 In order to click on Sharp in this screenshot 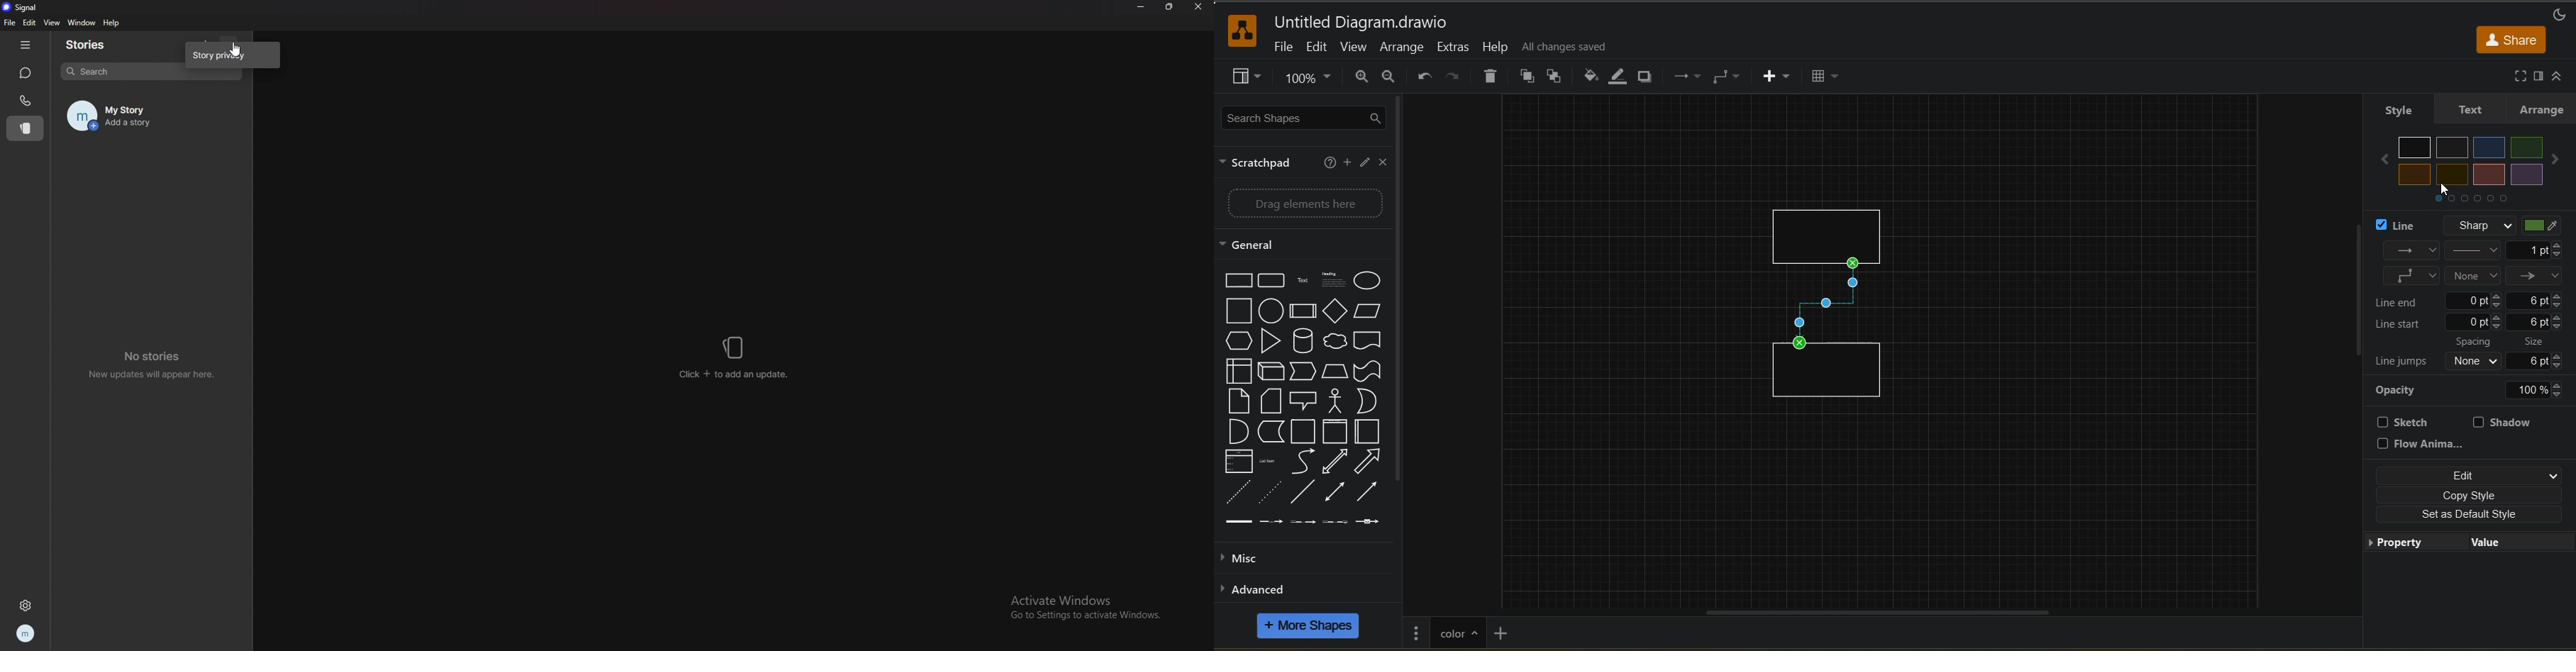, I will do `click(2477, 225)`.